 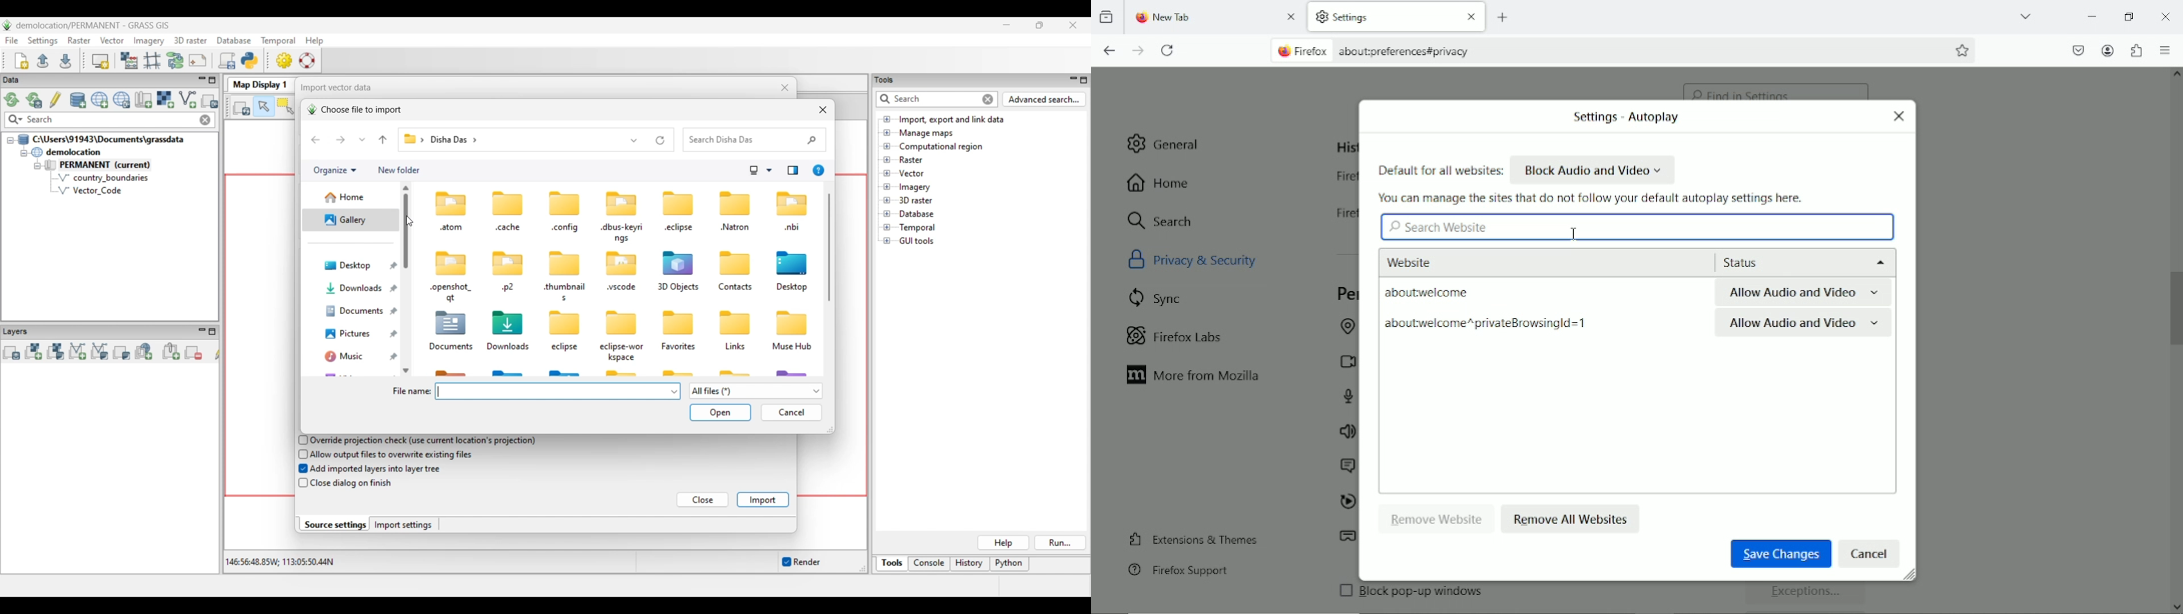 I want to click on Exceptions..., so click(x=1808, y=595).